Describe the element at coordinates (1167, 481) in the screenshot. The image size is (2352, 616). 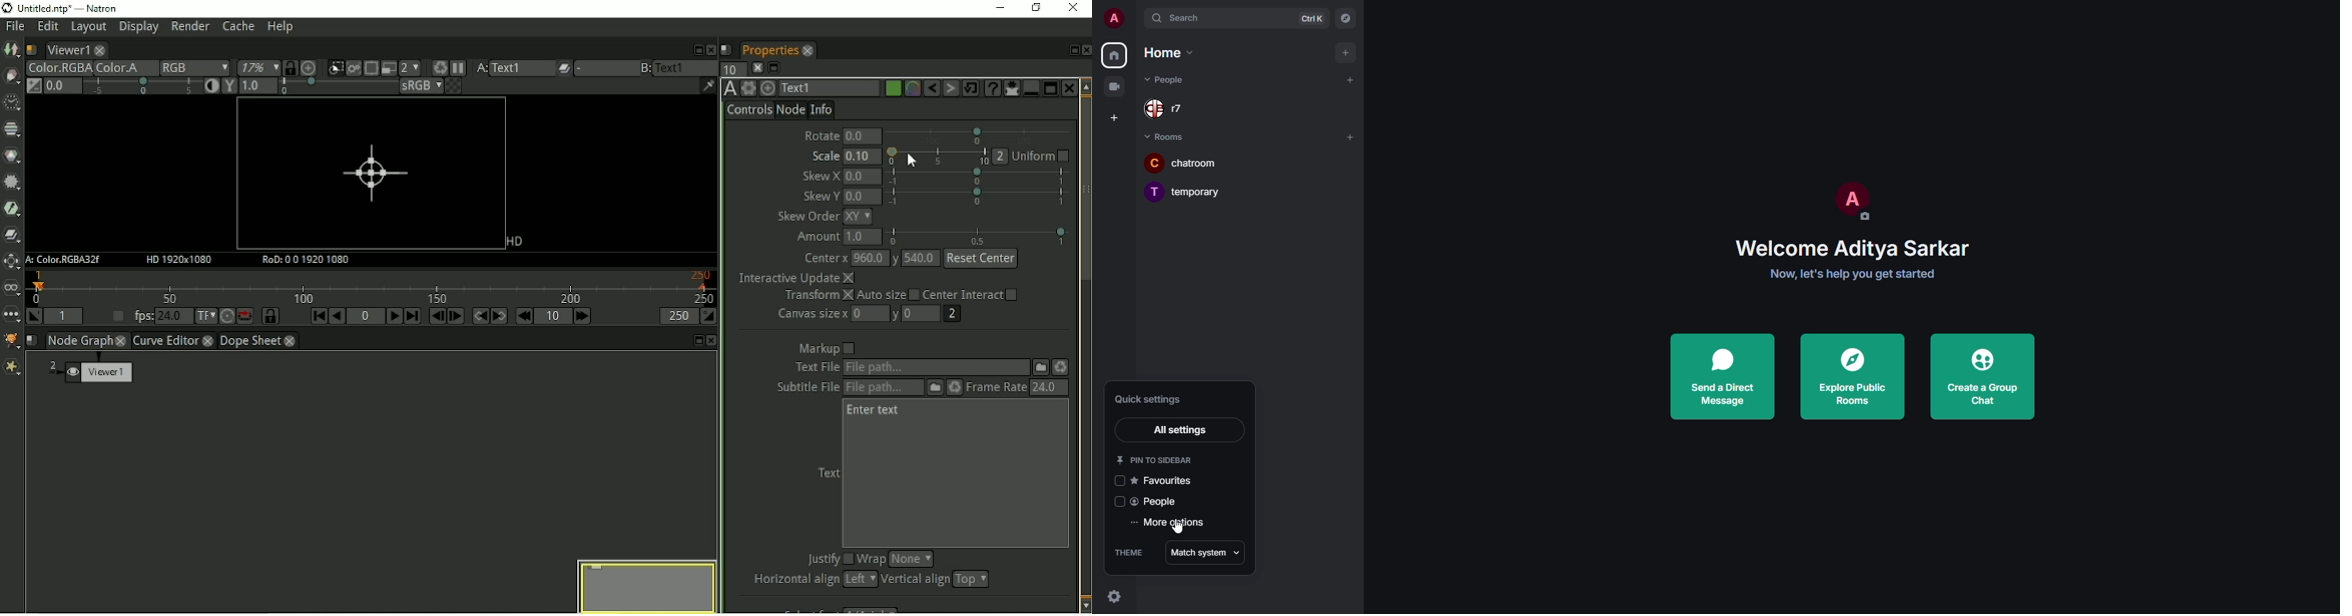
I see `favorites` at that location.